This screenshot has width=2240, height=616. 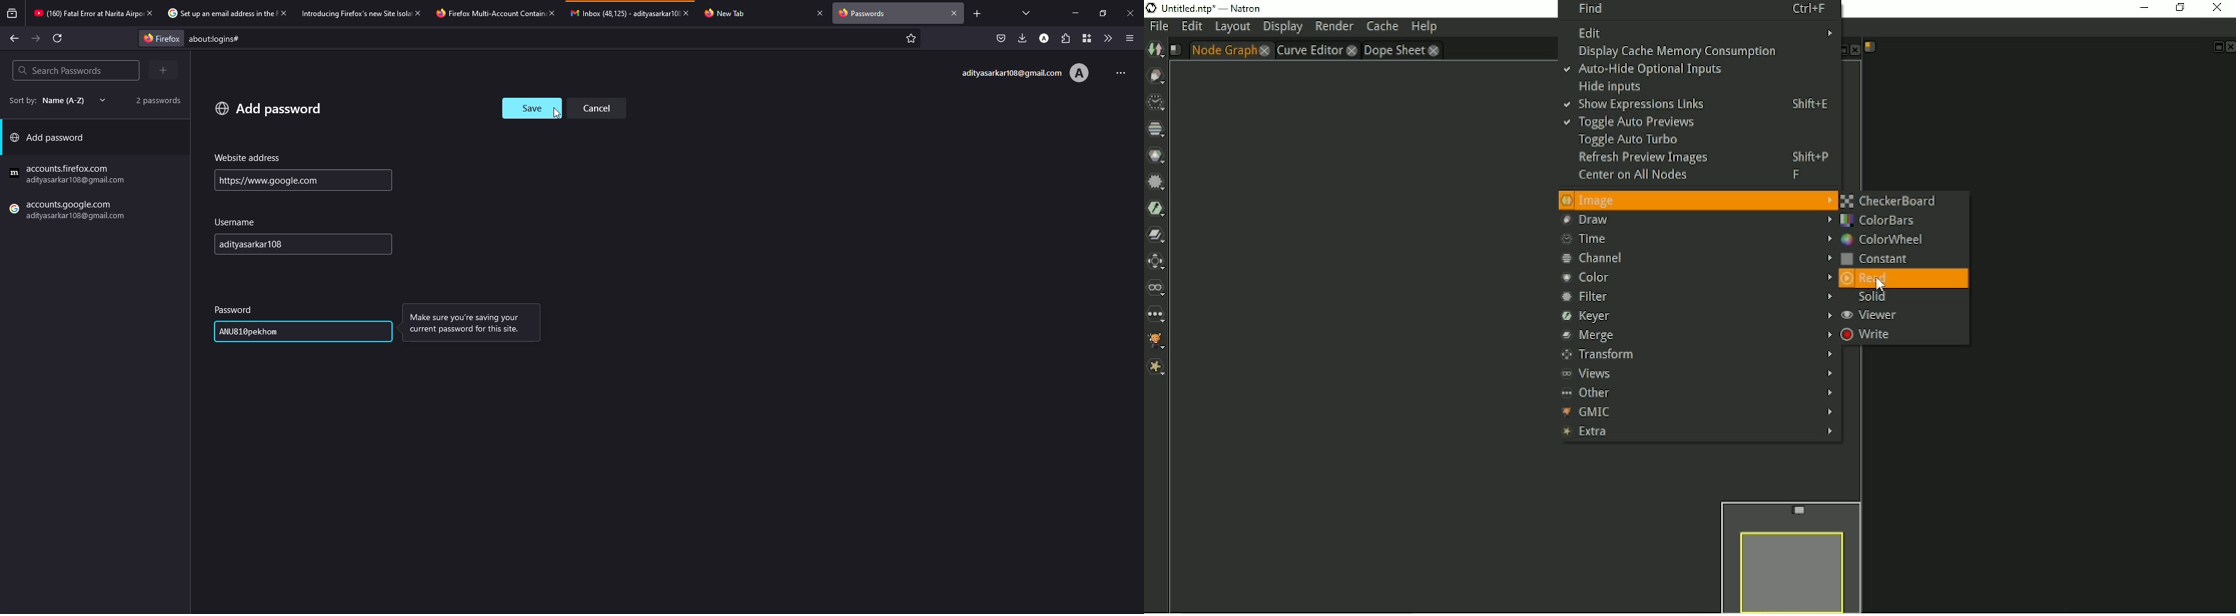 I want to click on account, so click(x=1025, y=73).